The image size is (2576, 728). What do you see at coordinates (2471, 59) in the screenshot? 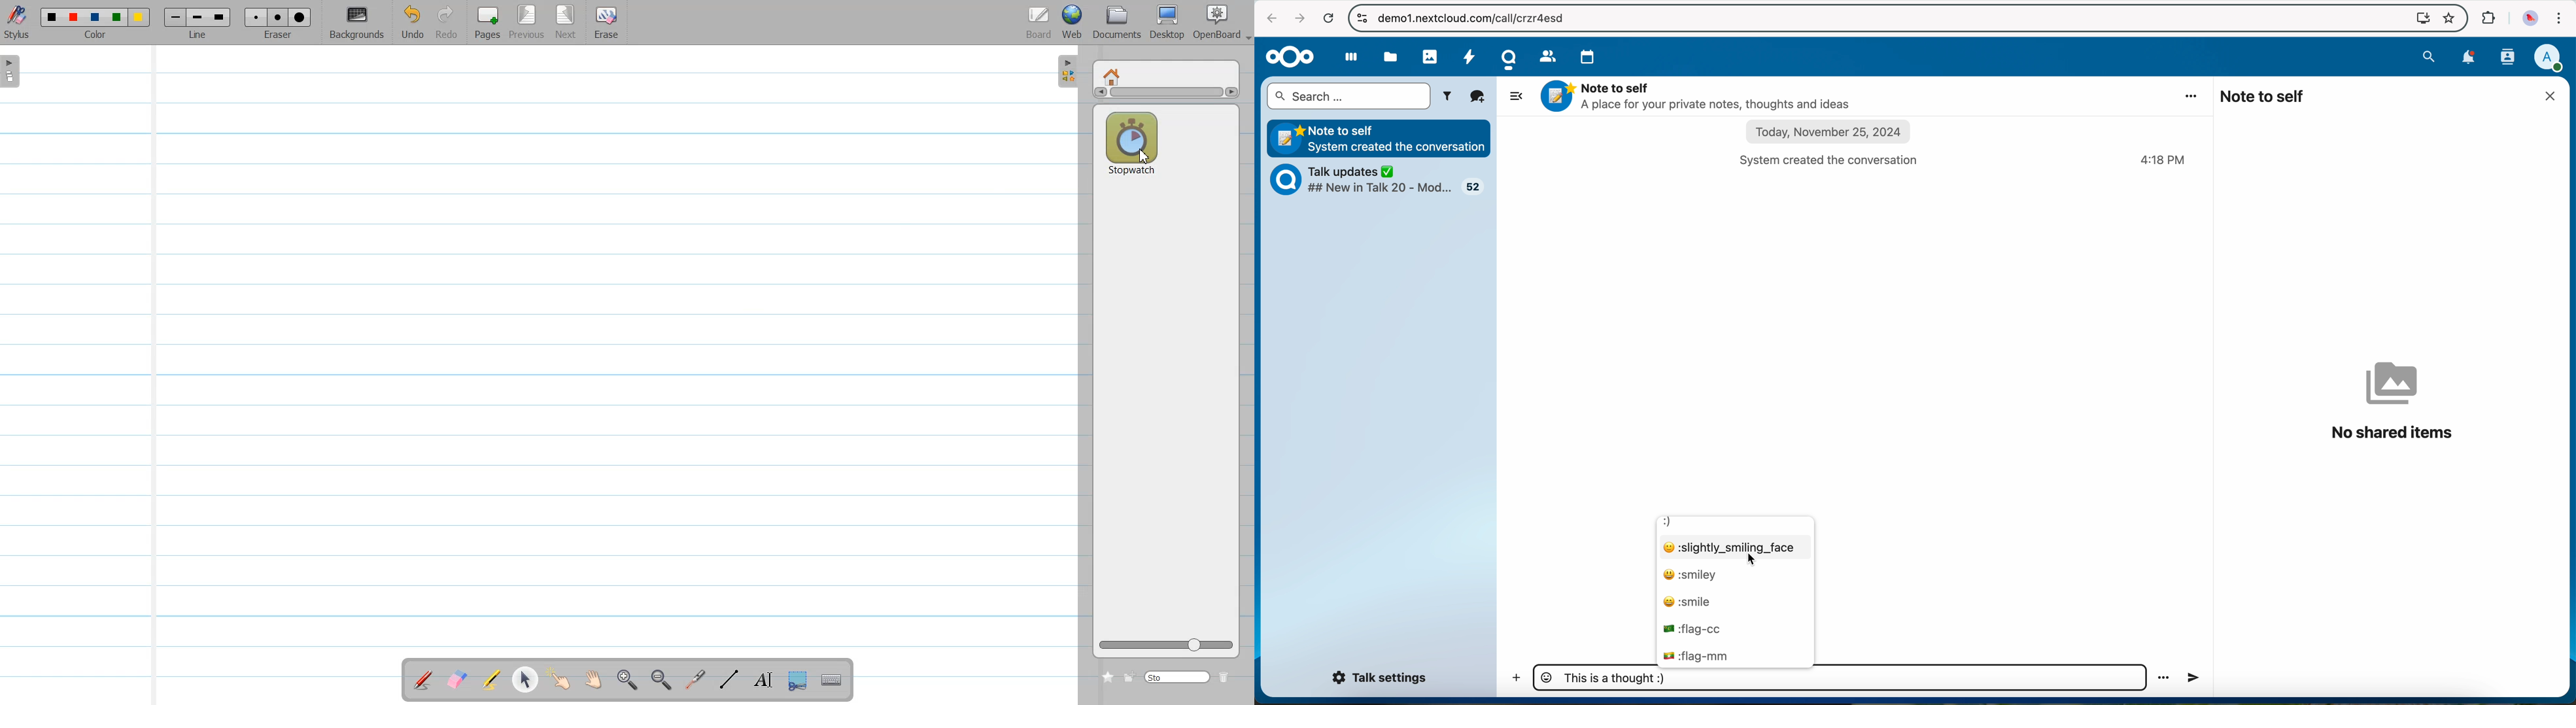
I see `notifications` at bounding box center [2471, 59].